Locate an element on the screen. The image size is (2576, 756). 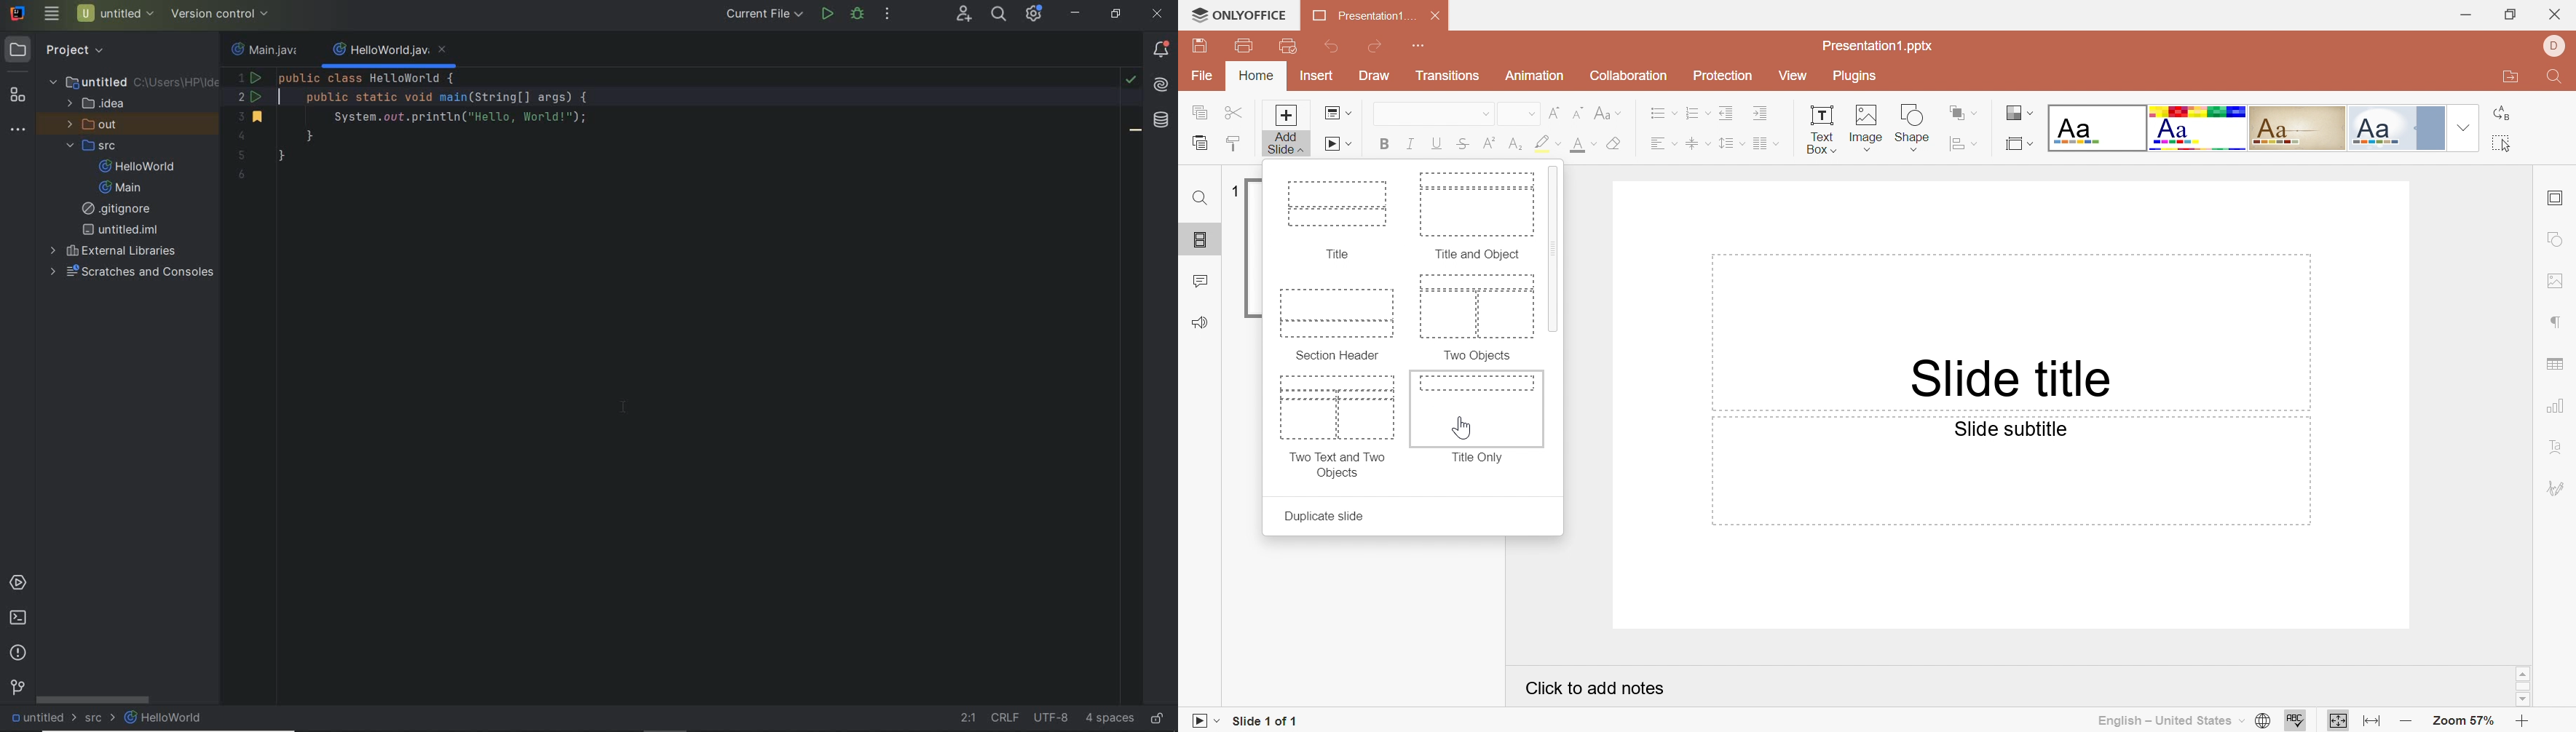
Presentation1.pptx is located at coordinates (1879, 46).